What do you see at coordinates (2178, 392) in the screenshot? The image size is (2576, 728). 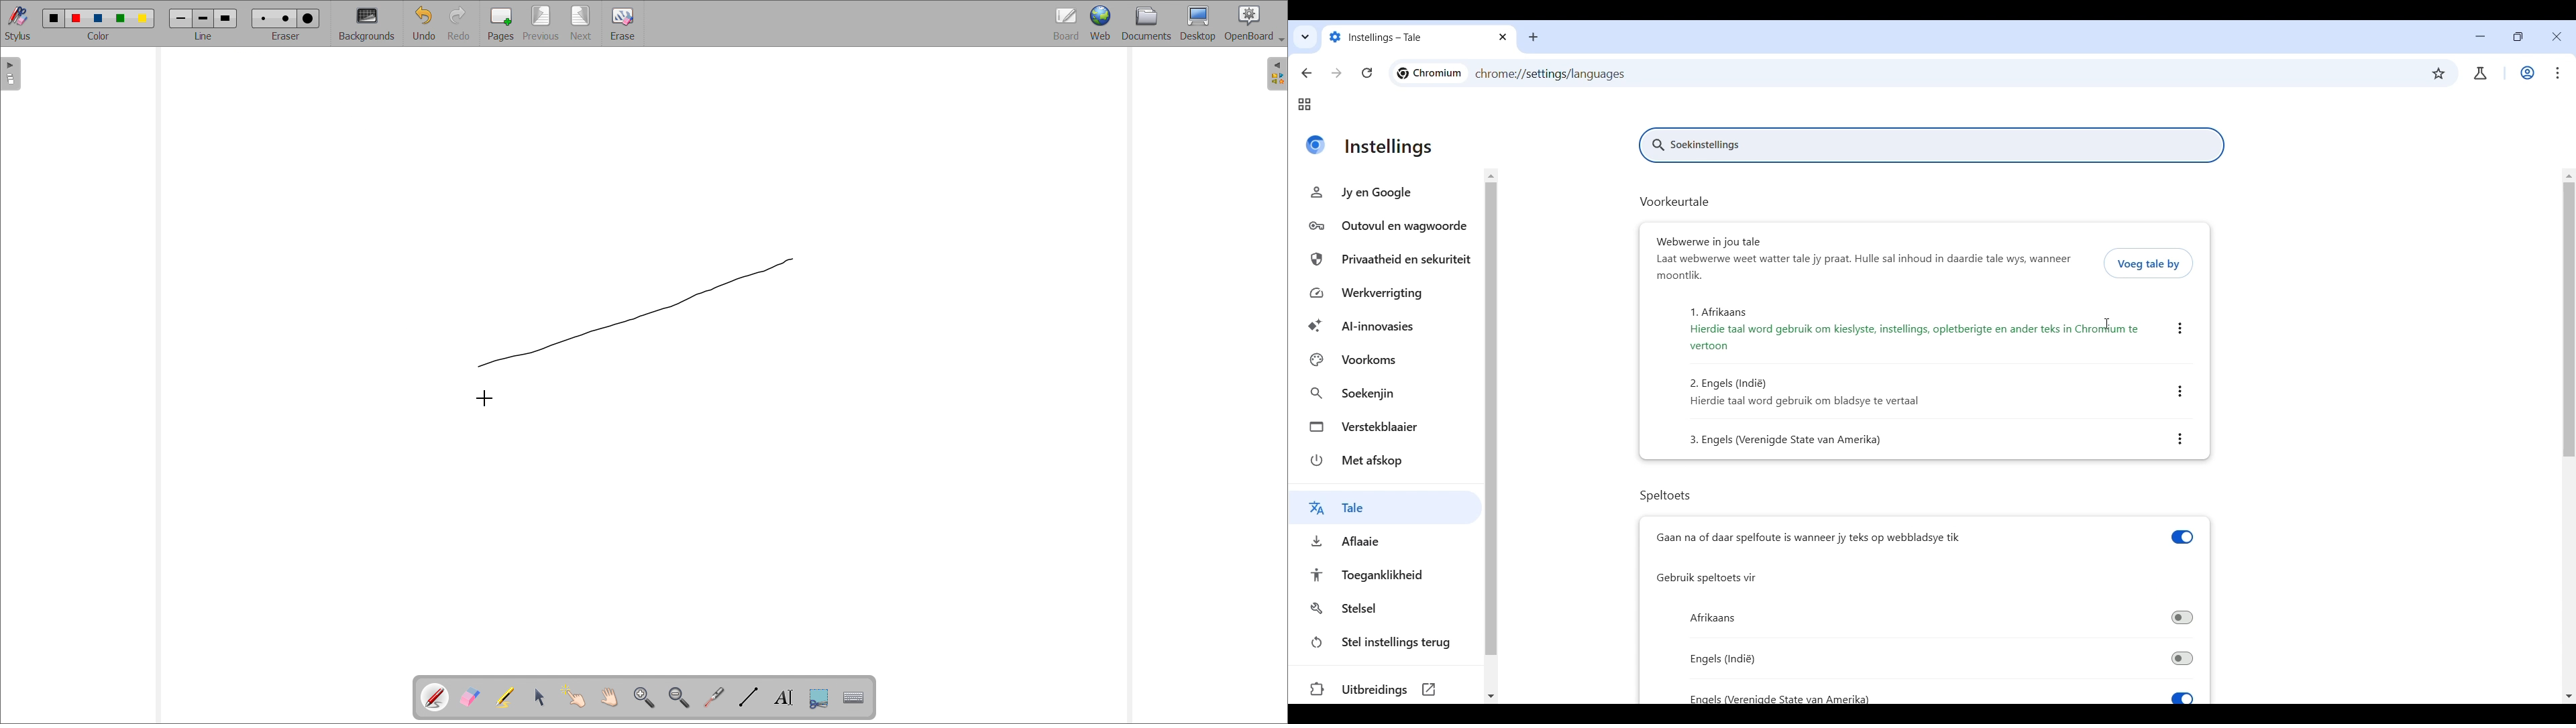 I see `more actions` at bounding box center [2178, 392].